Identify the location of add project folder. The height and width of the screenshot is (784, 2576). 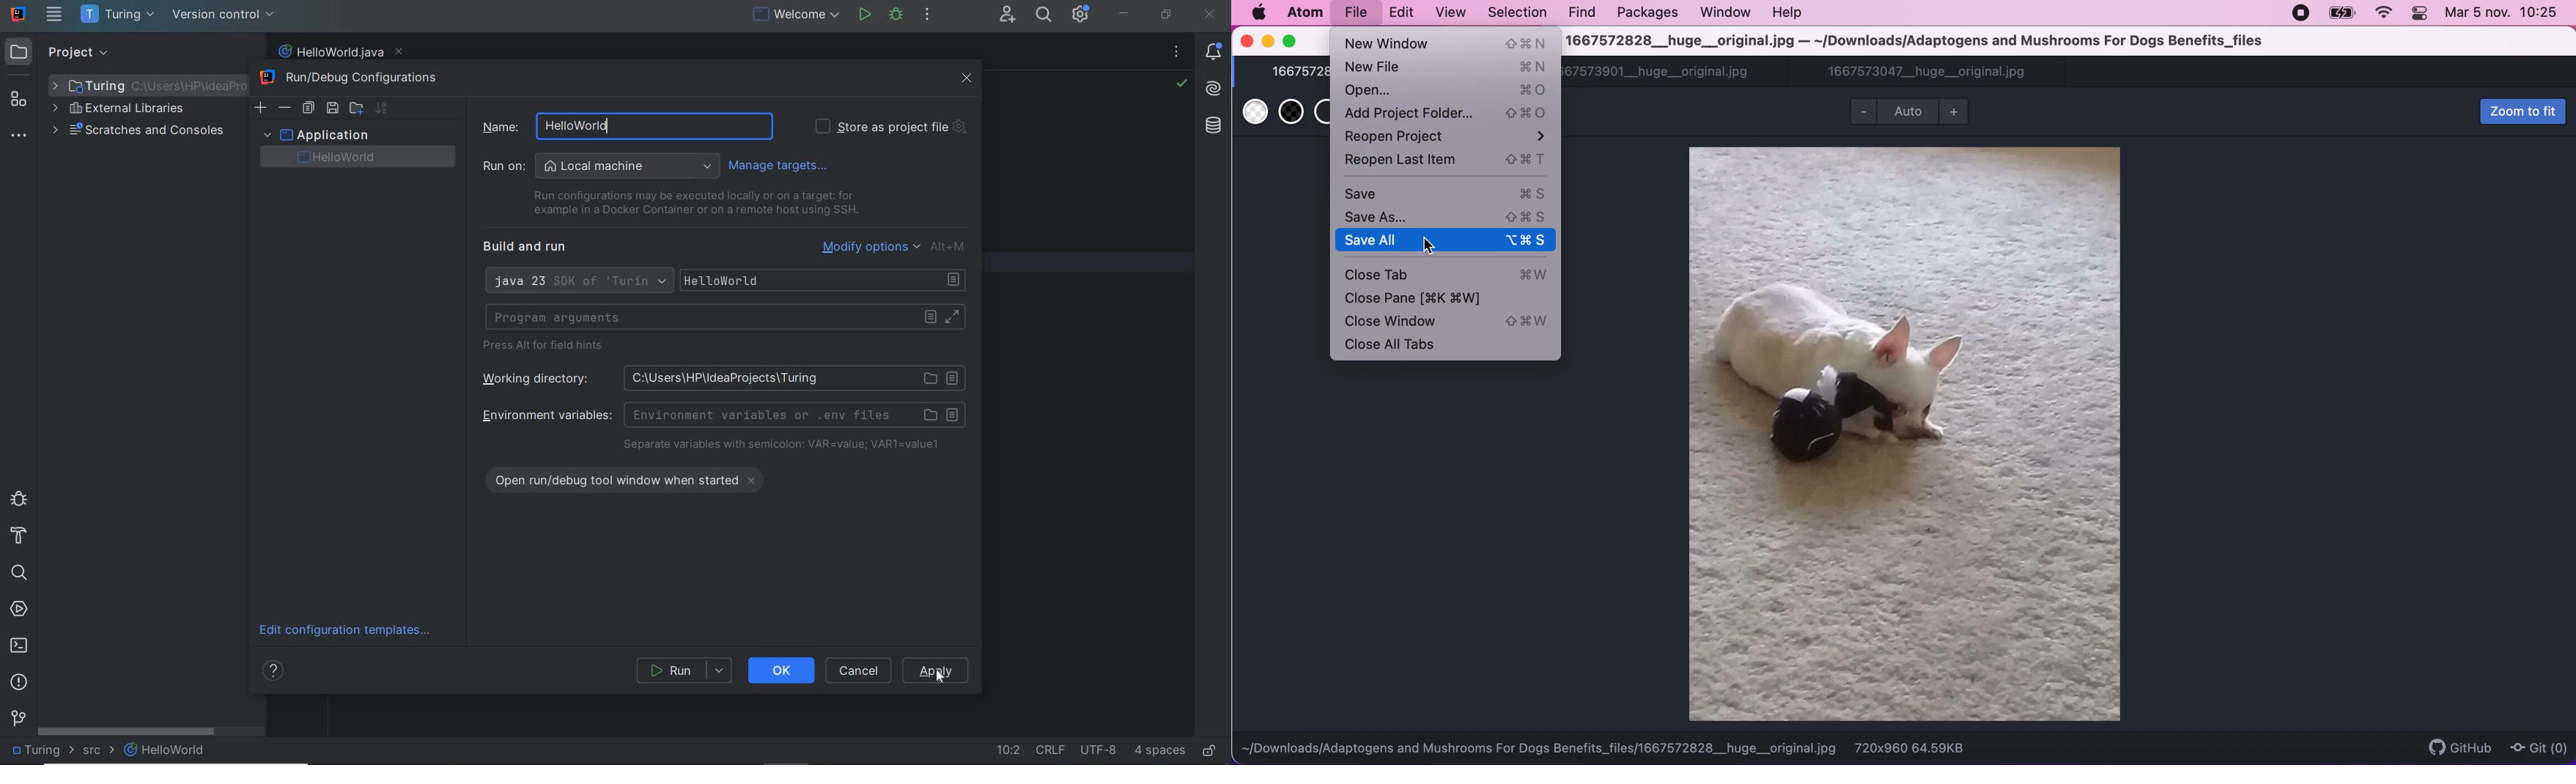
(1449, 115).